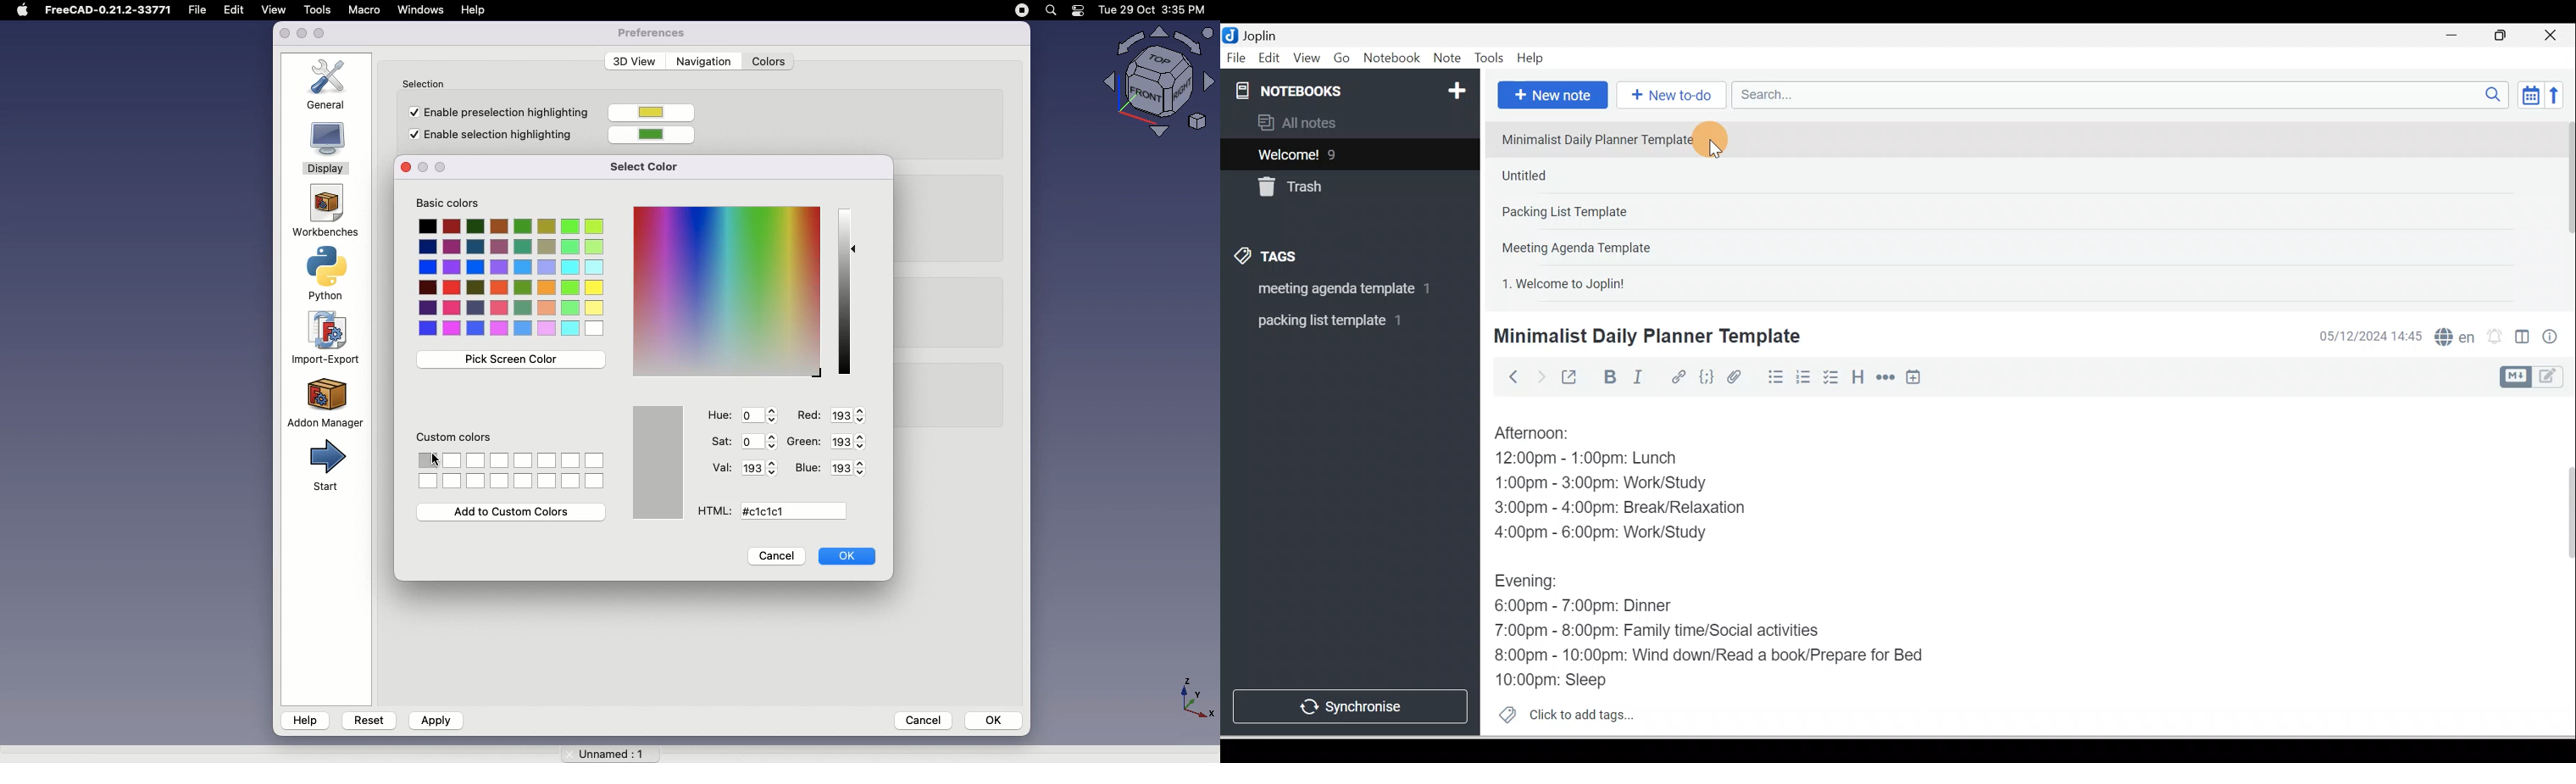 The width and height of the screenshot is (2576, 784). What do you see at coordinates (111, 12) in the screenshot?
I see `FreeCAD-0.21.2-33Y71` at bounding box center [111, 12].